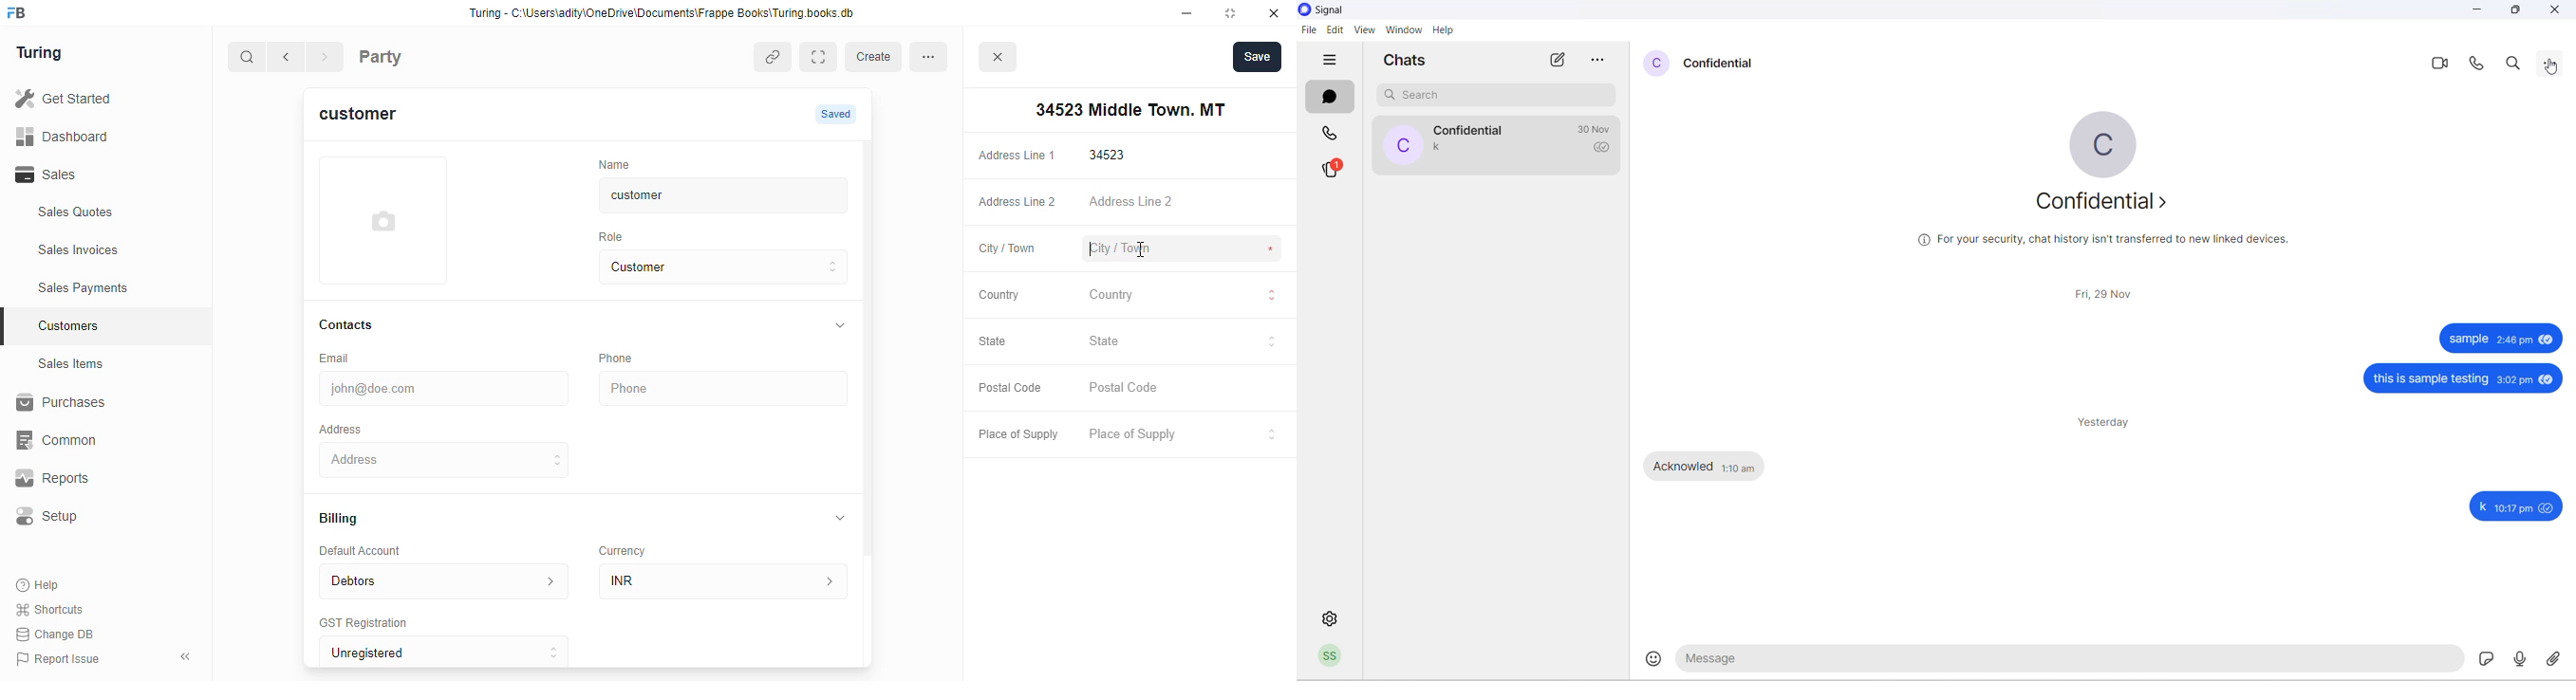 The height and width of the screenshot is (700, 2576). I want to click on search, so click(248, 59).